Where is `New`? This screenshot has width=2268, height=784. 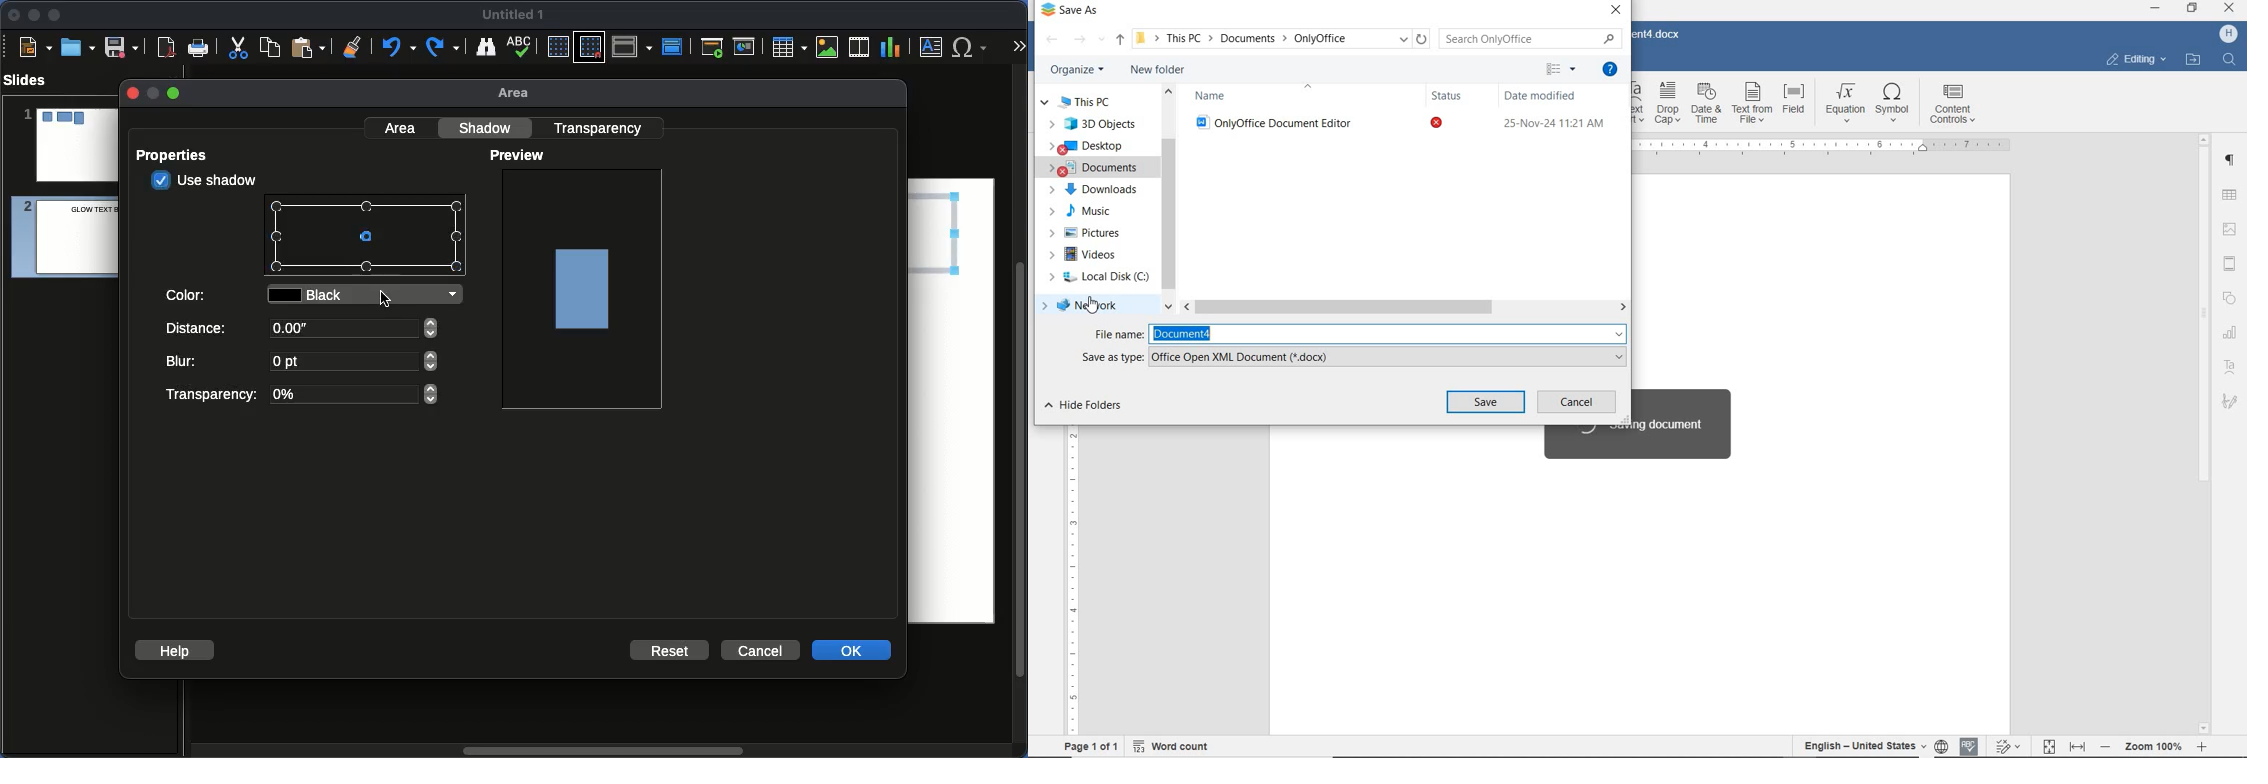
New is located at coordinates (35, 46).